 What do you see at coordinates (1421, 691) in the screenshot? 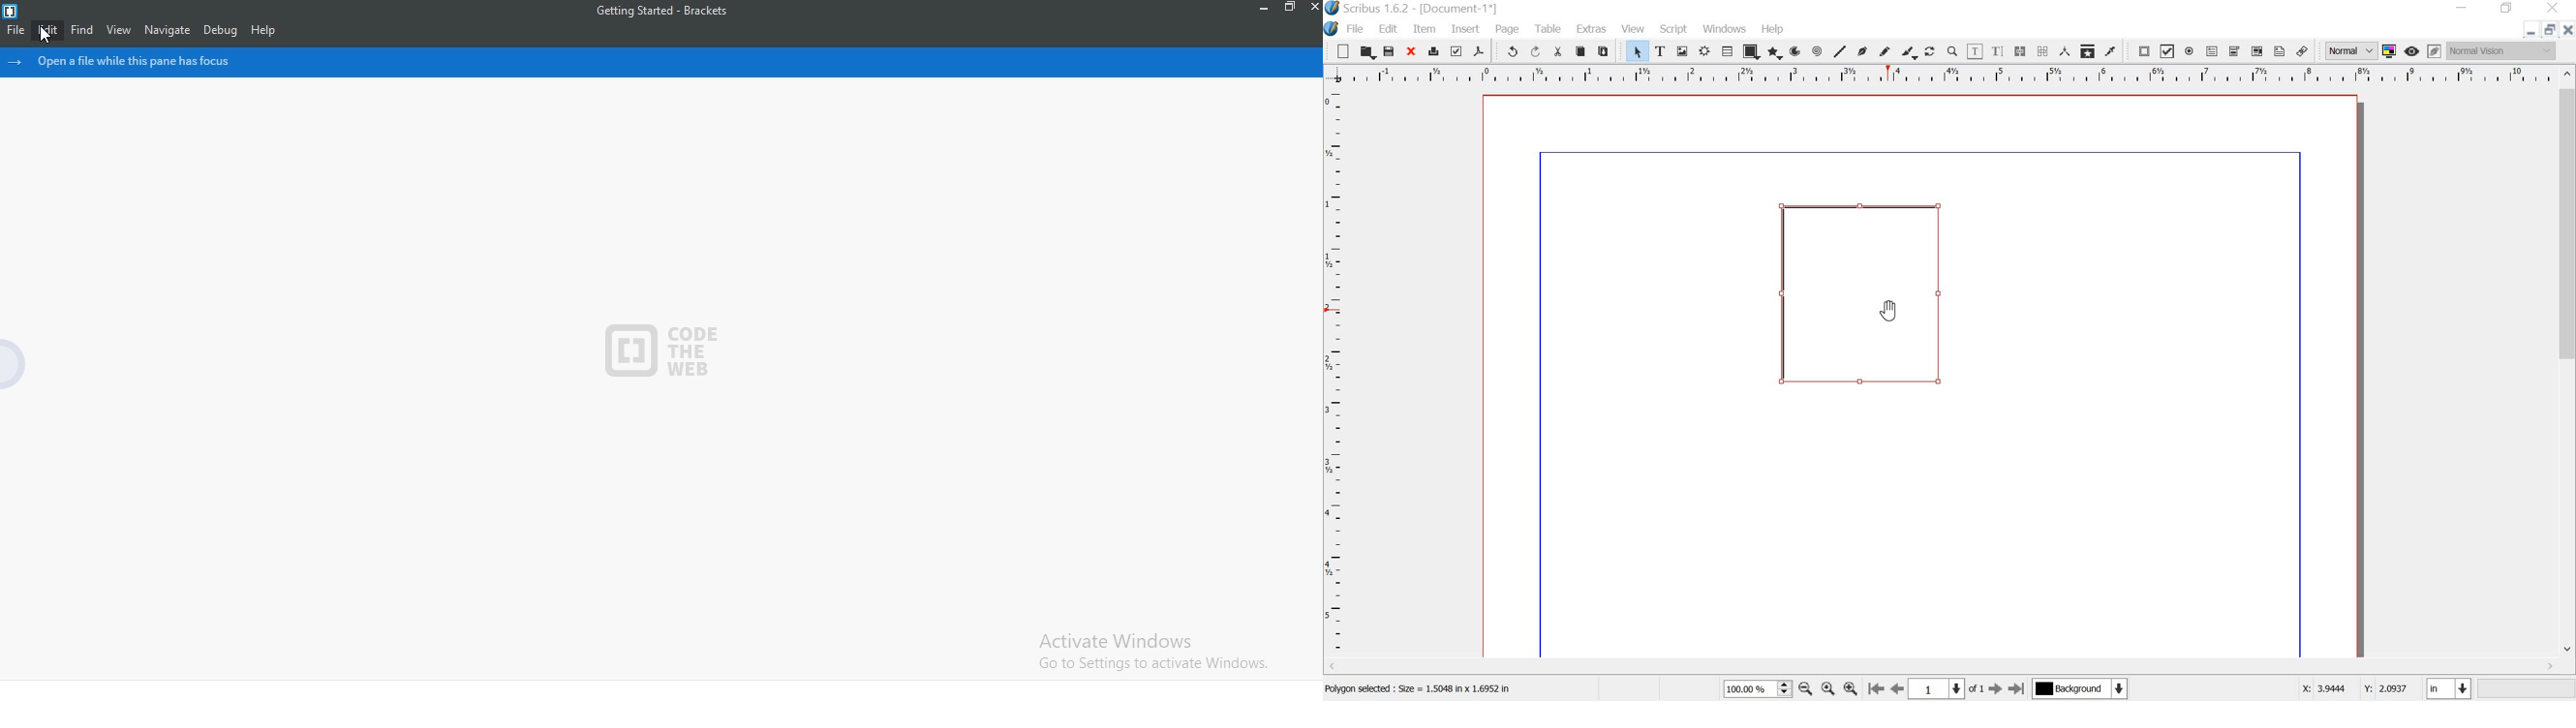
I see `Polygon selected : Size = 1.5048 in x 1.6952 in` at bounding box center [1421, 691].